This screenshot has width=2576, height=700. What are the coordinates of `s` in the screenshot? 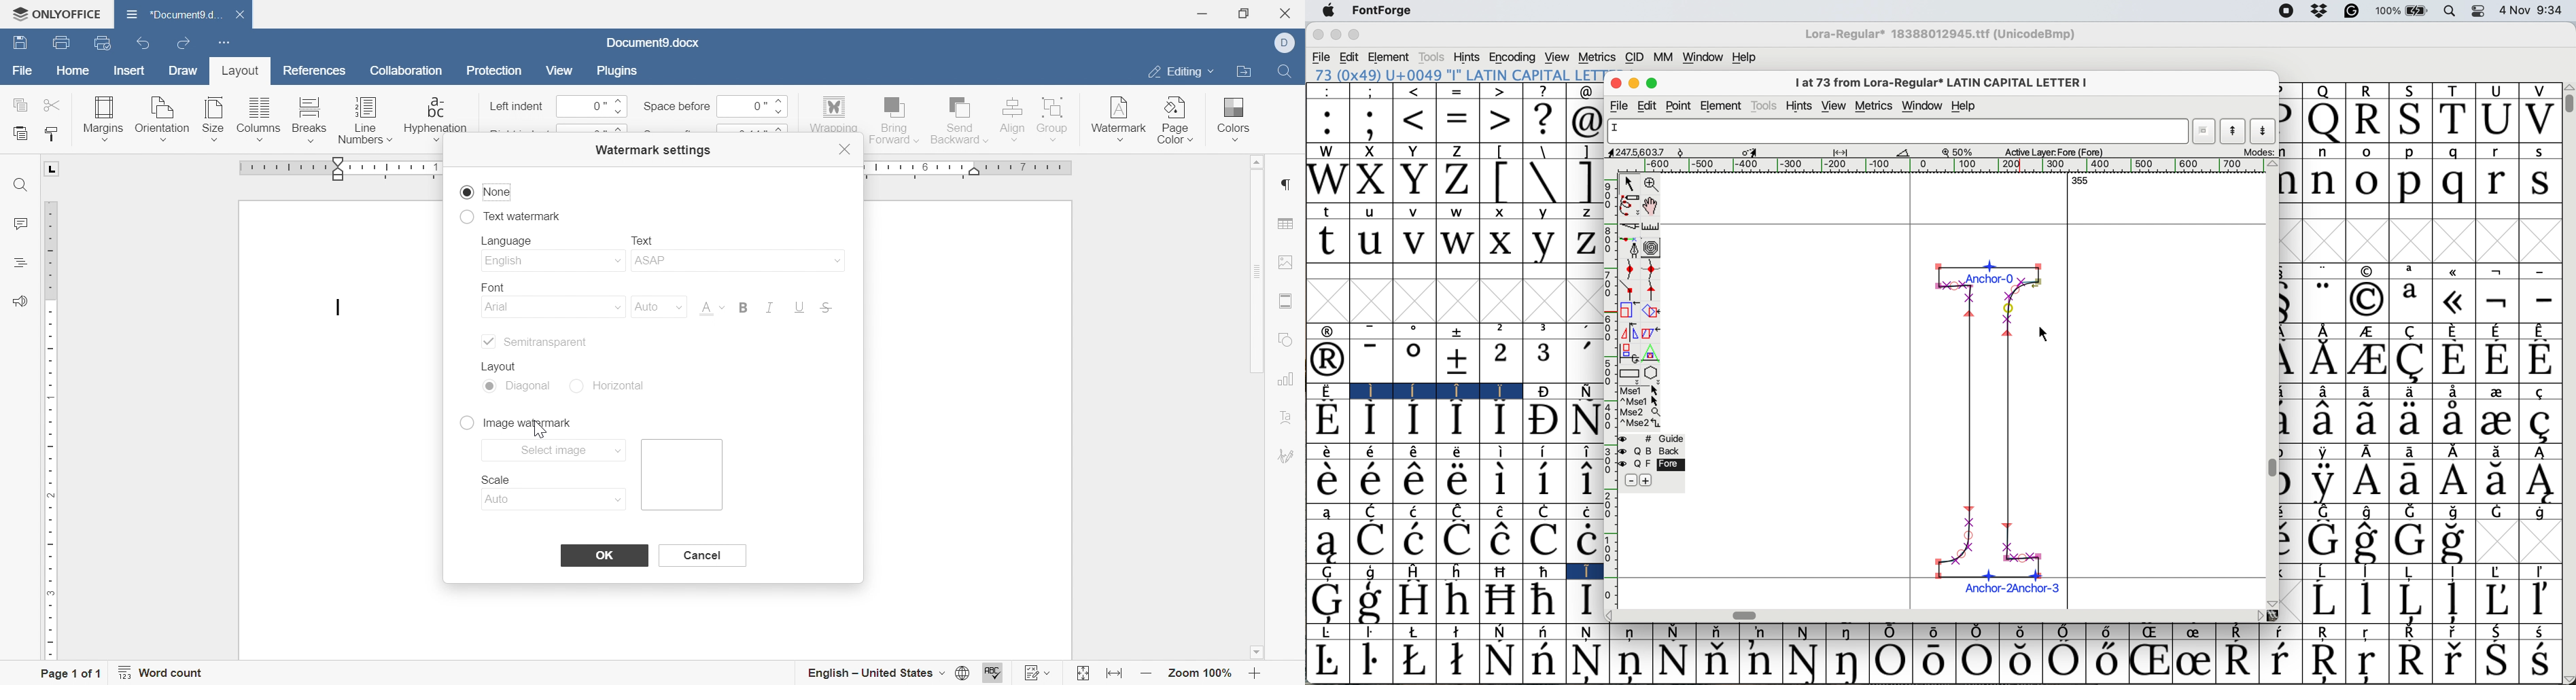 It's located at (2542, 153).